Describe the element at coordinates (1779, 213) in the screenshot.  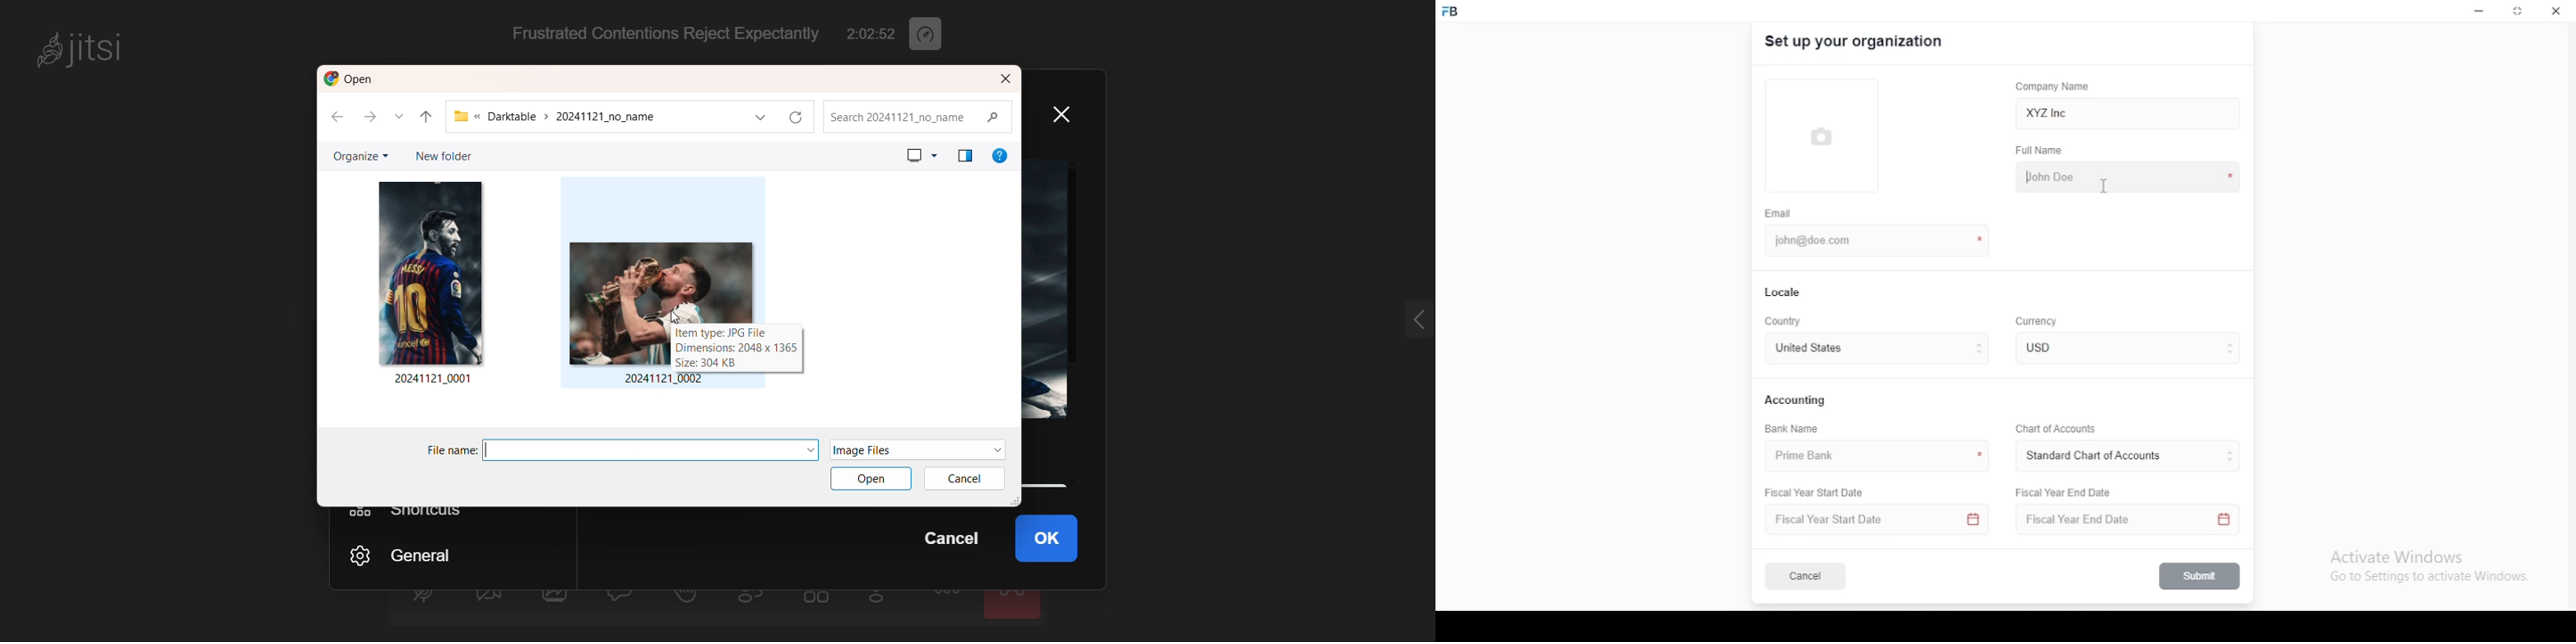
I see `email` at that location.